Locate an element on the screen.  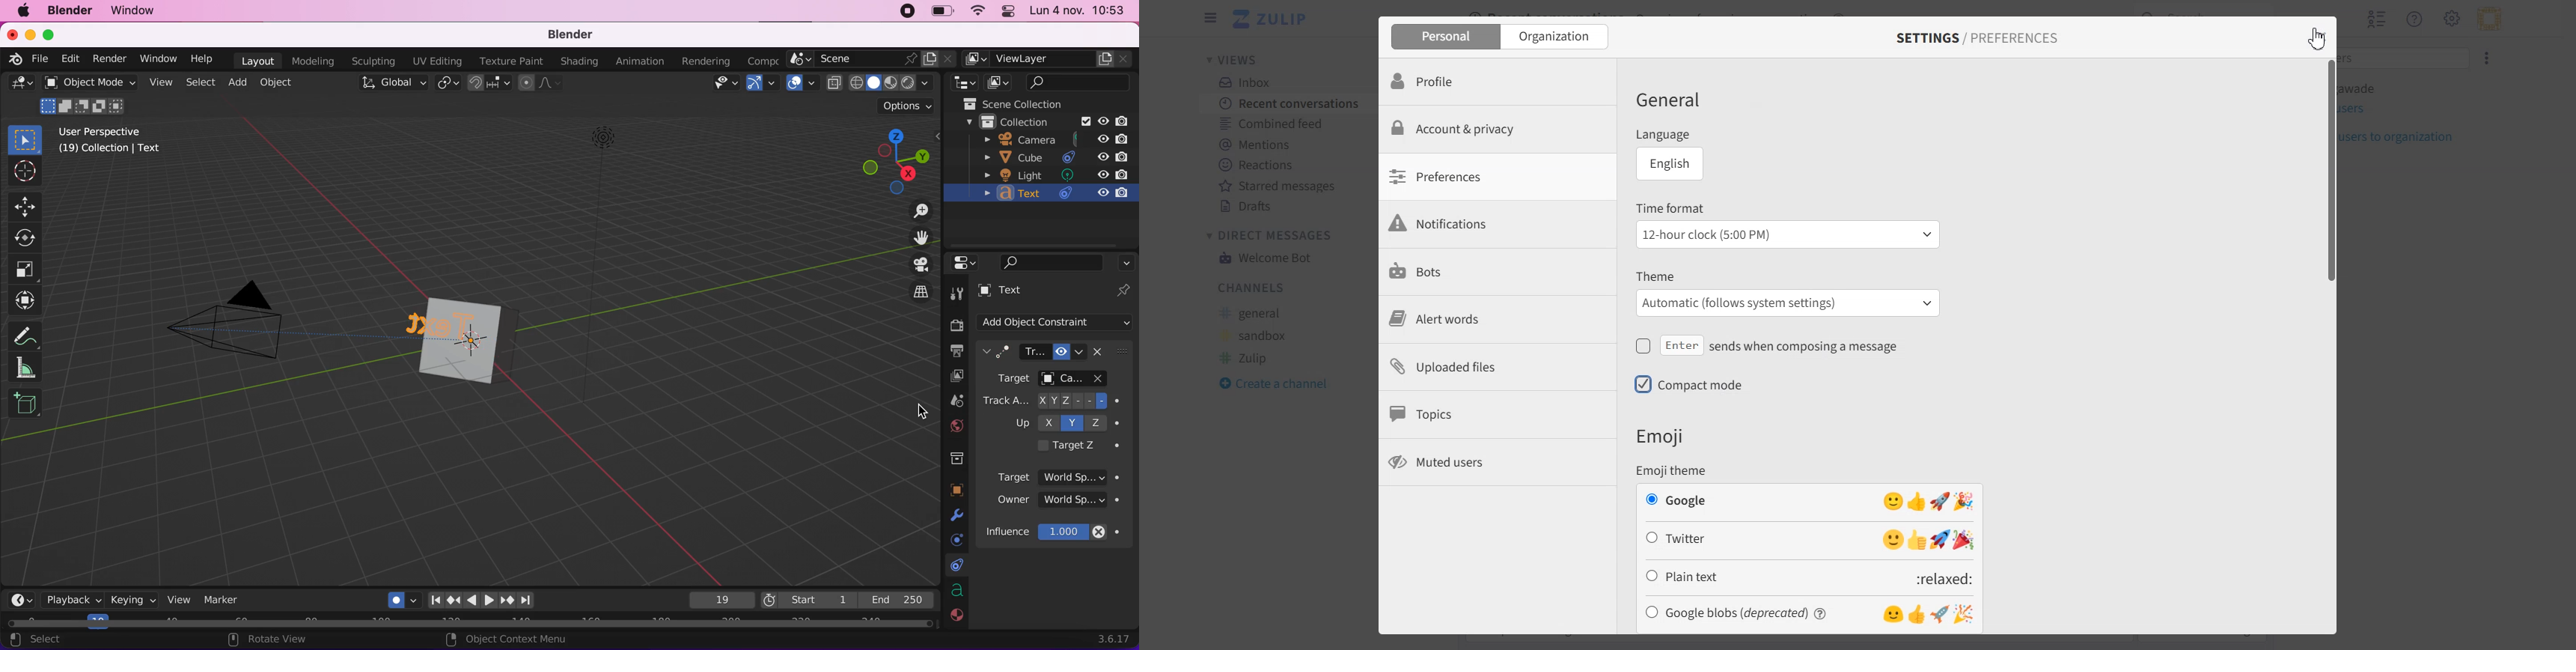
view is located at coordinates (164, 85).